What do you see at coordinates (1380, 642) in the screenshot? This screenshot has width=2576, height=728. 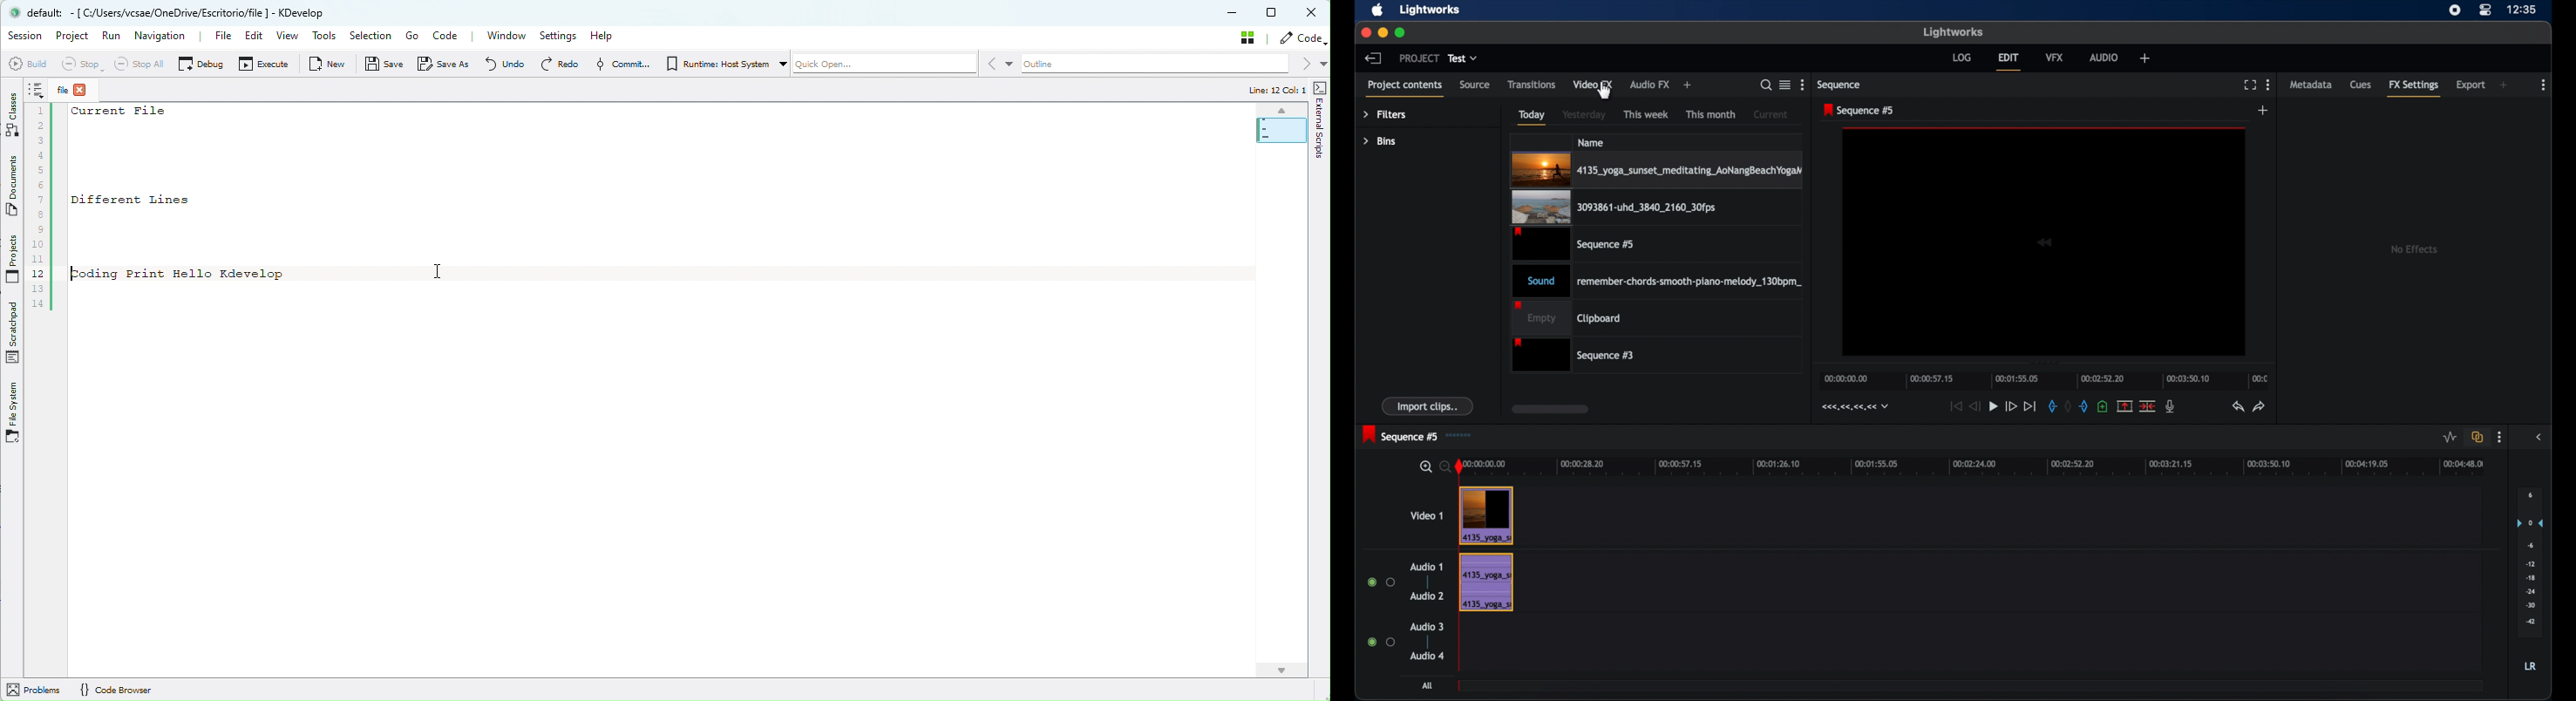 I see `radio buttons` at bounding box center [1380, 642].